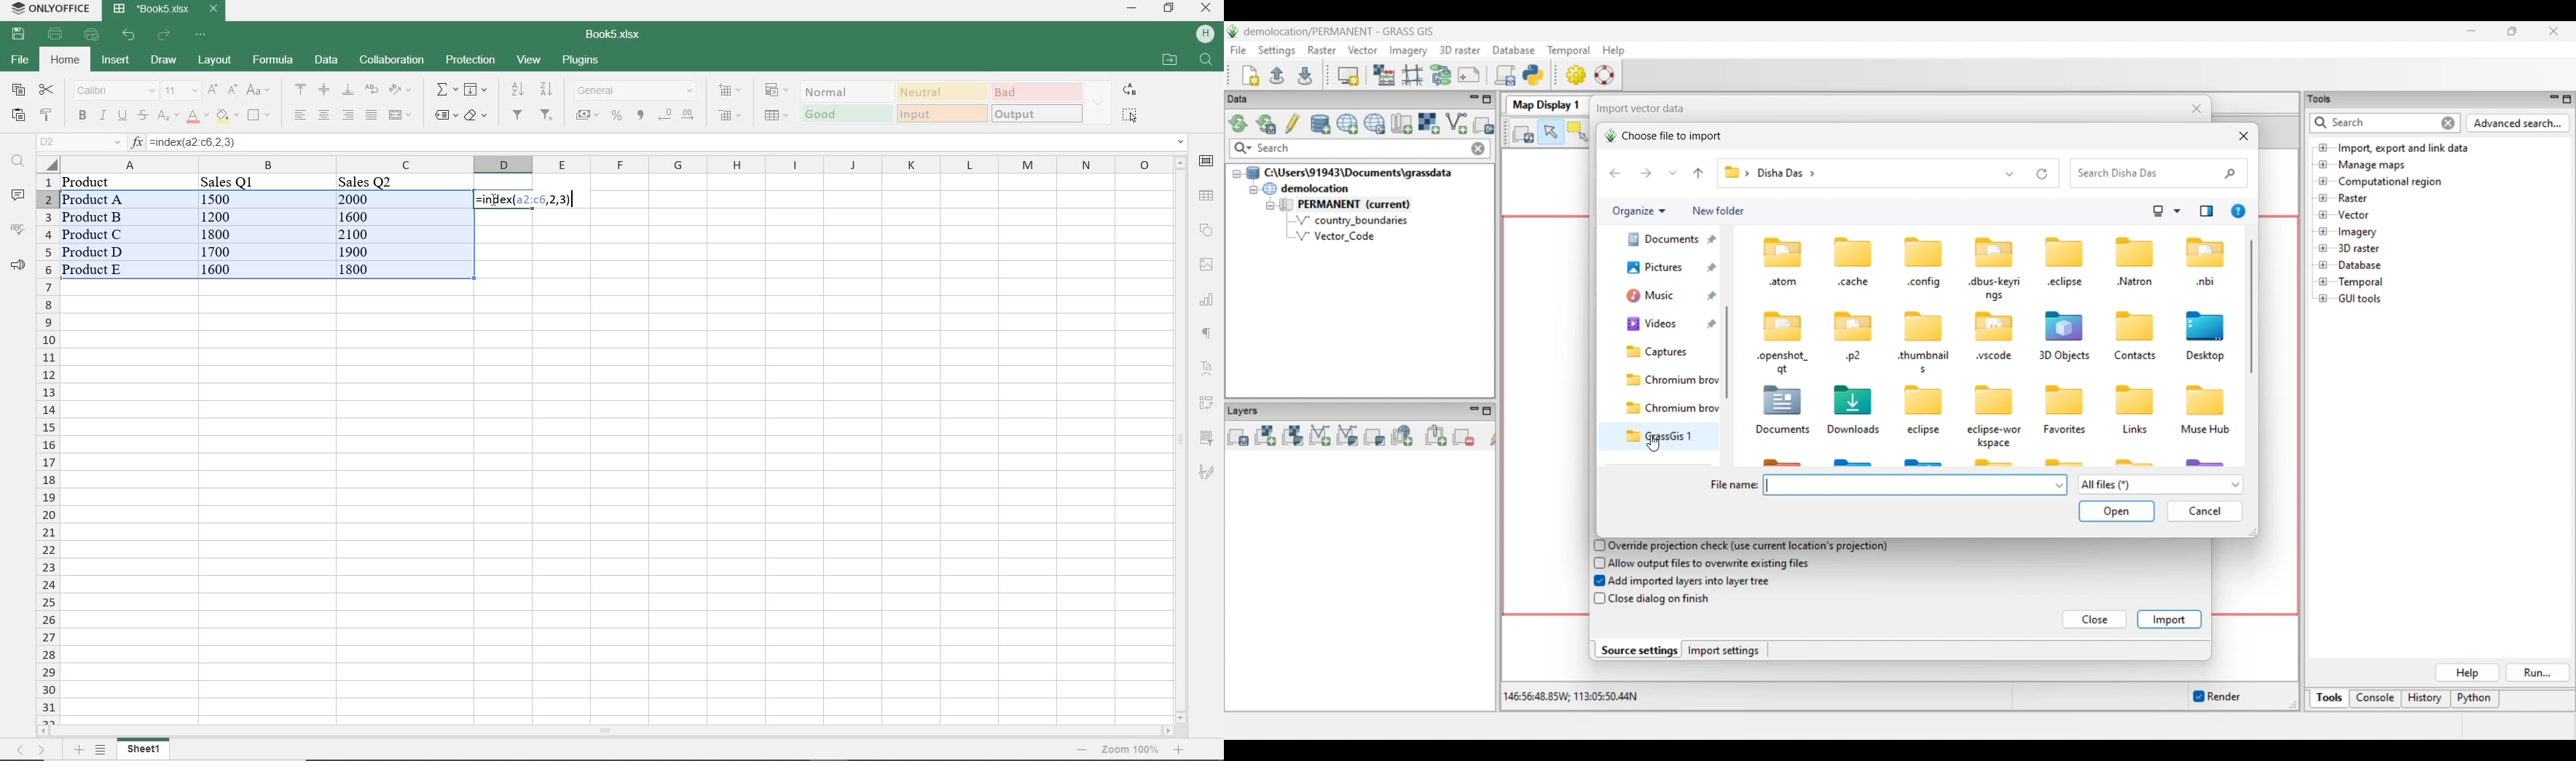 The height and width of the screenshot is (784, 2576). What do you see at coordinates (1208, 227) in the screenshot?
I see `shape` at bounding box center [1208, 227].